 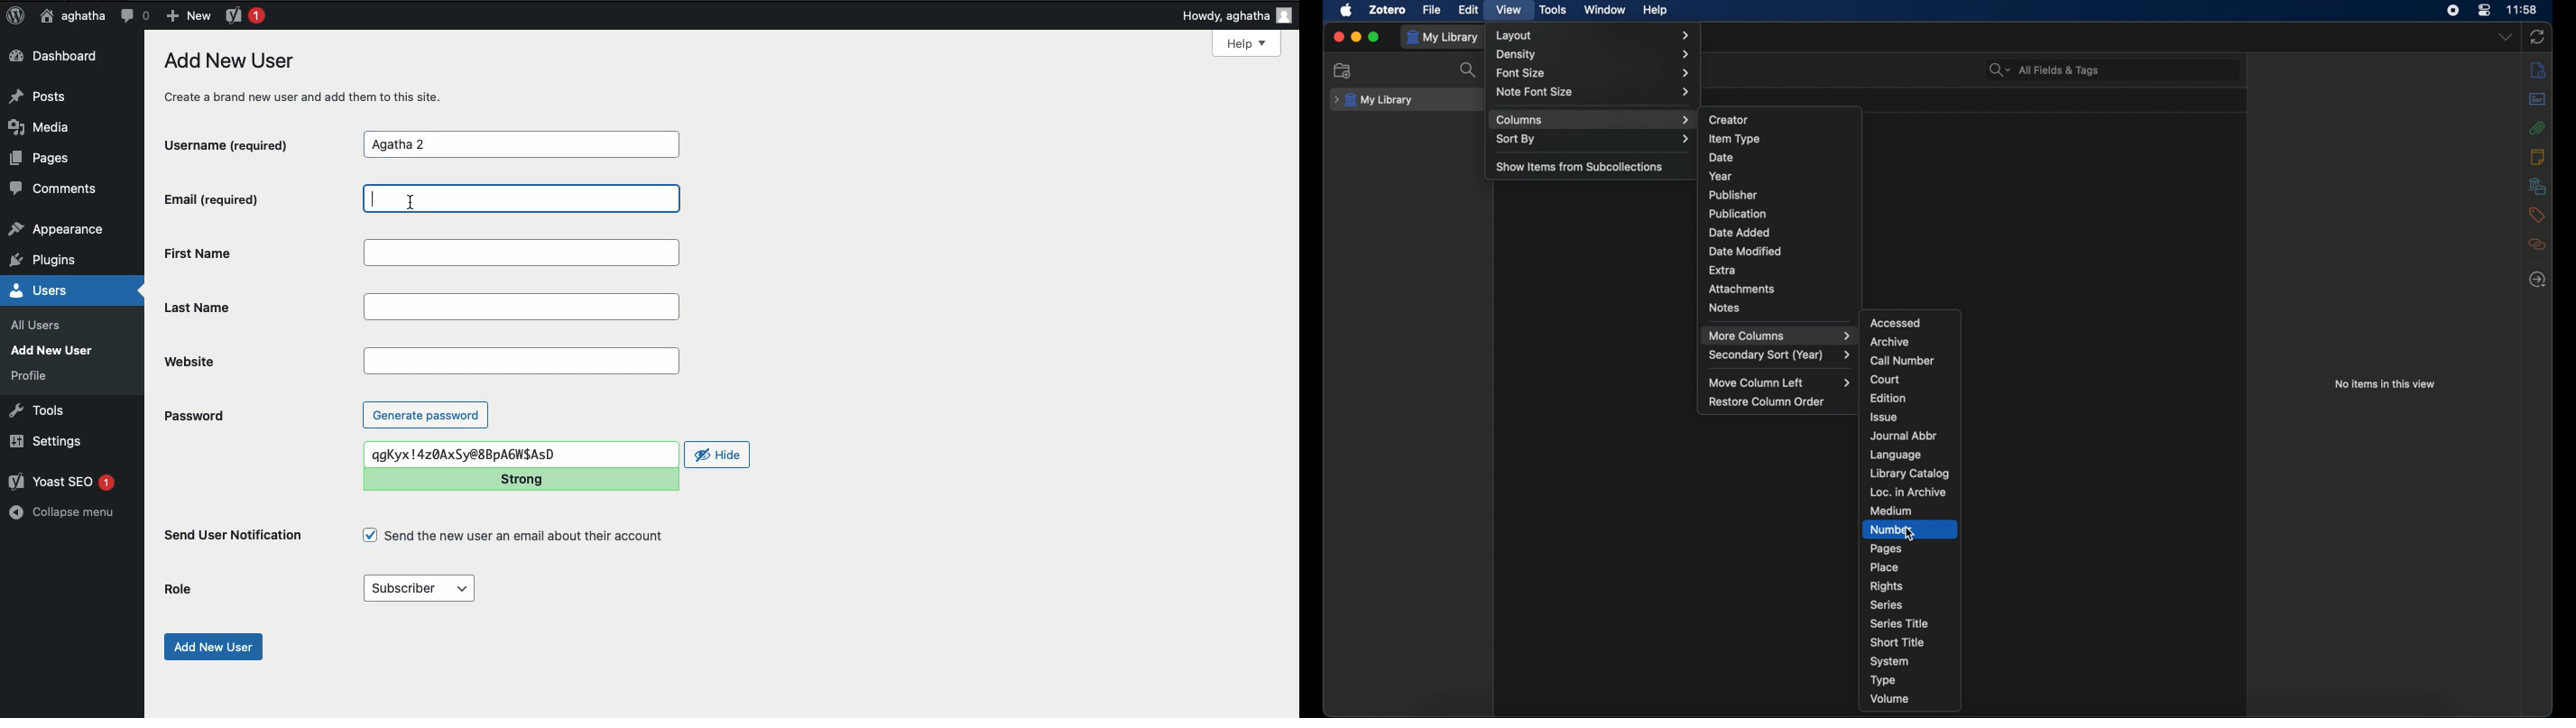 I want to click on publisher, so click(x=1734, y=195).